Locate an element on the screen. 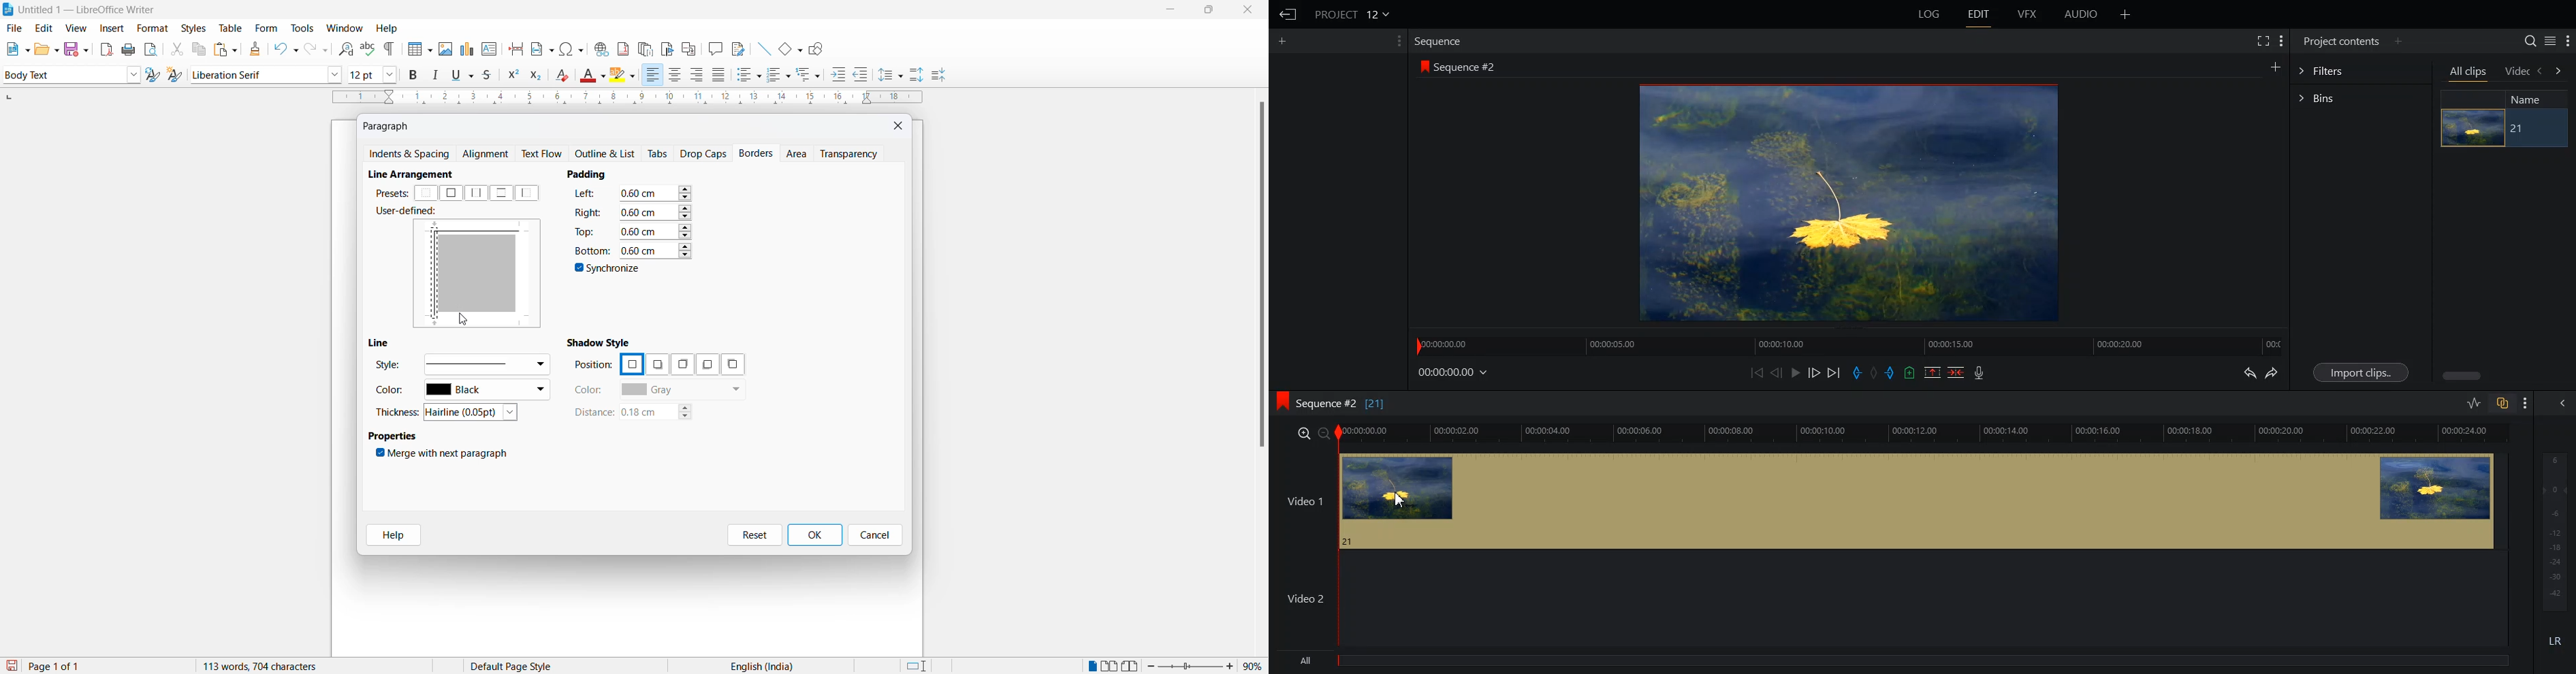 Image resolution: width=2576 pixels, height=700 pixels. line options is located at coordinates (486, 363).